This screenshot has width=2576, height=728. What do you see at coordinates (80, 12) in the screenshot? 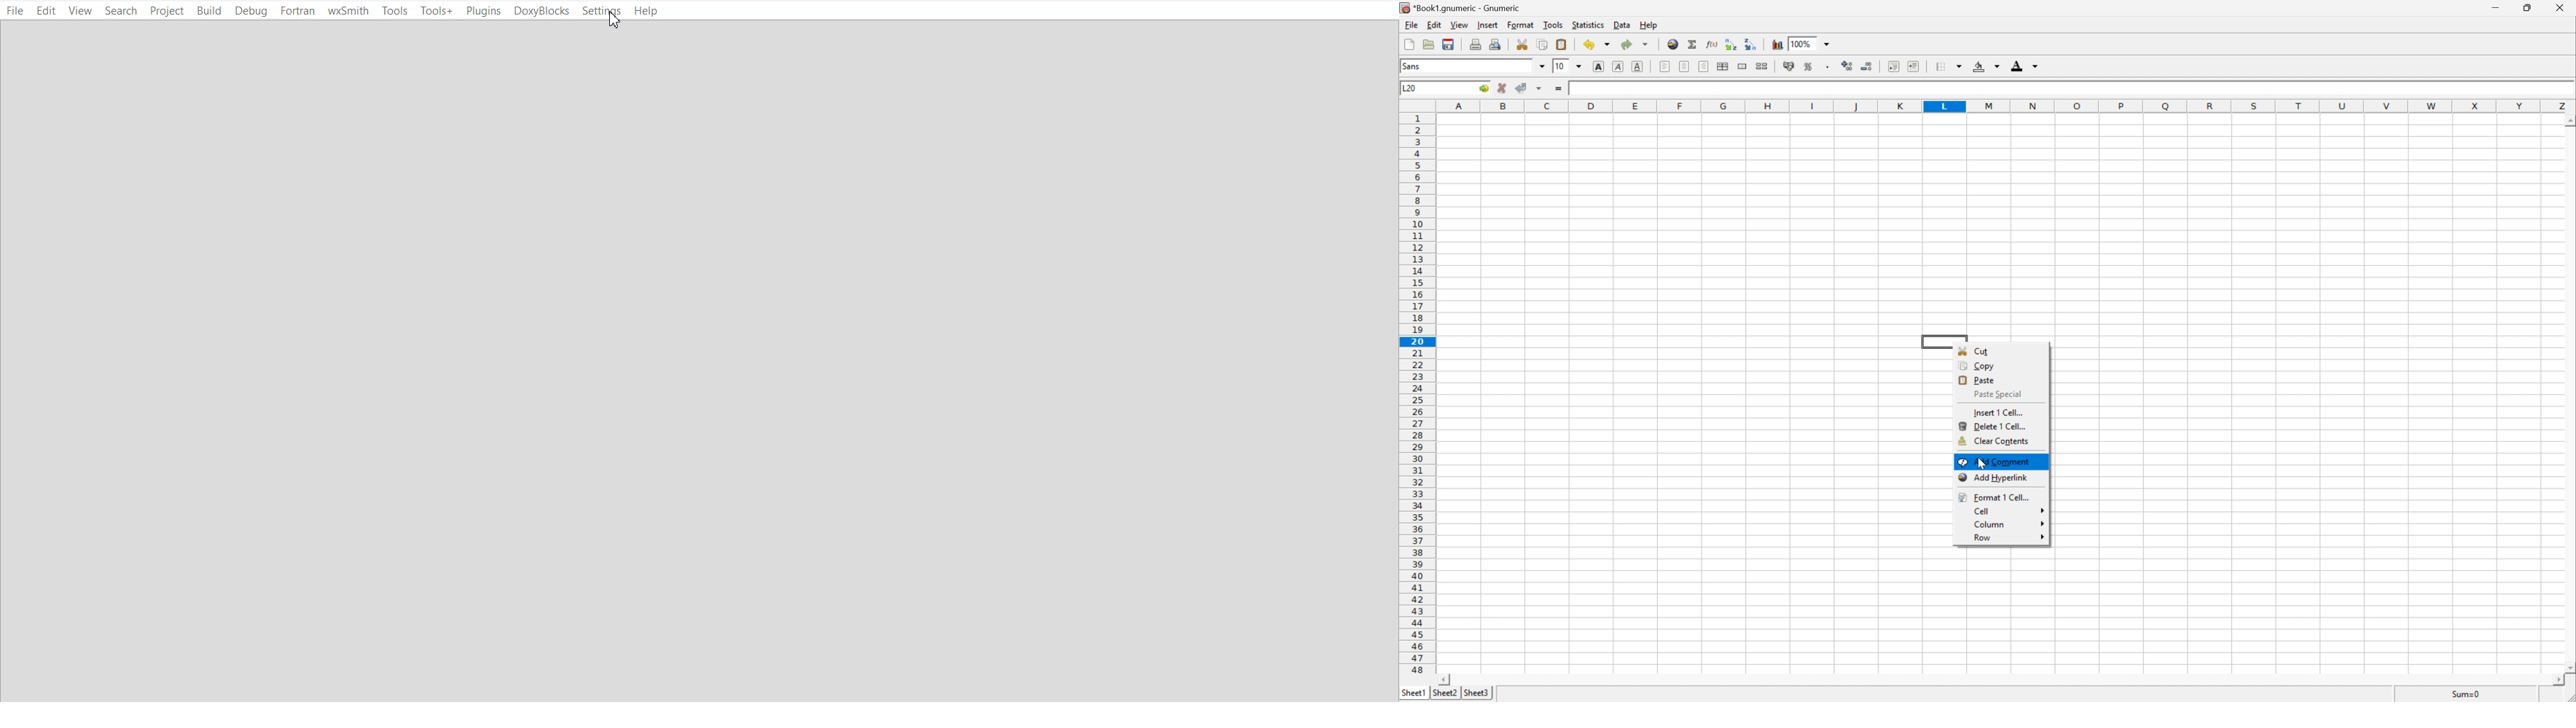
I see `View` at bounding box center [80, 12].